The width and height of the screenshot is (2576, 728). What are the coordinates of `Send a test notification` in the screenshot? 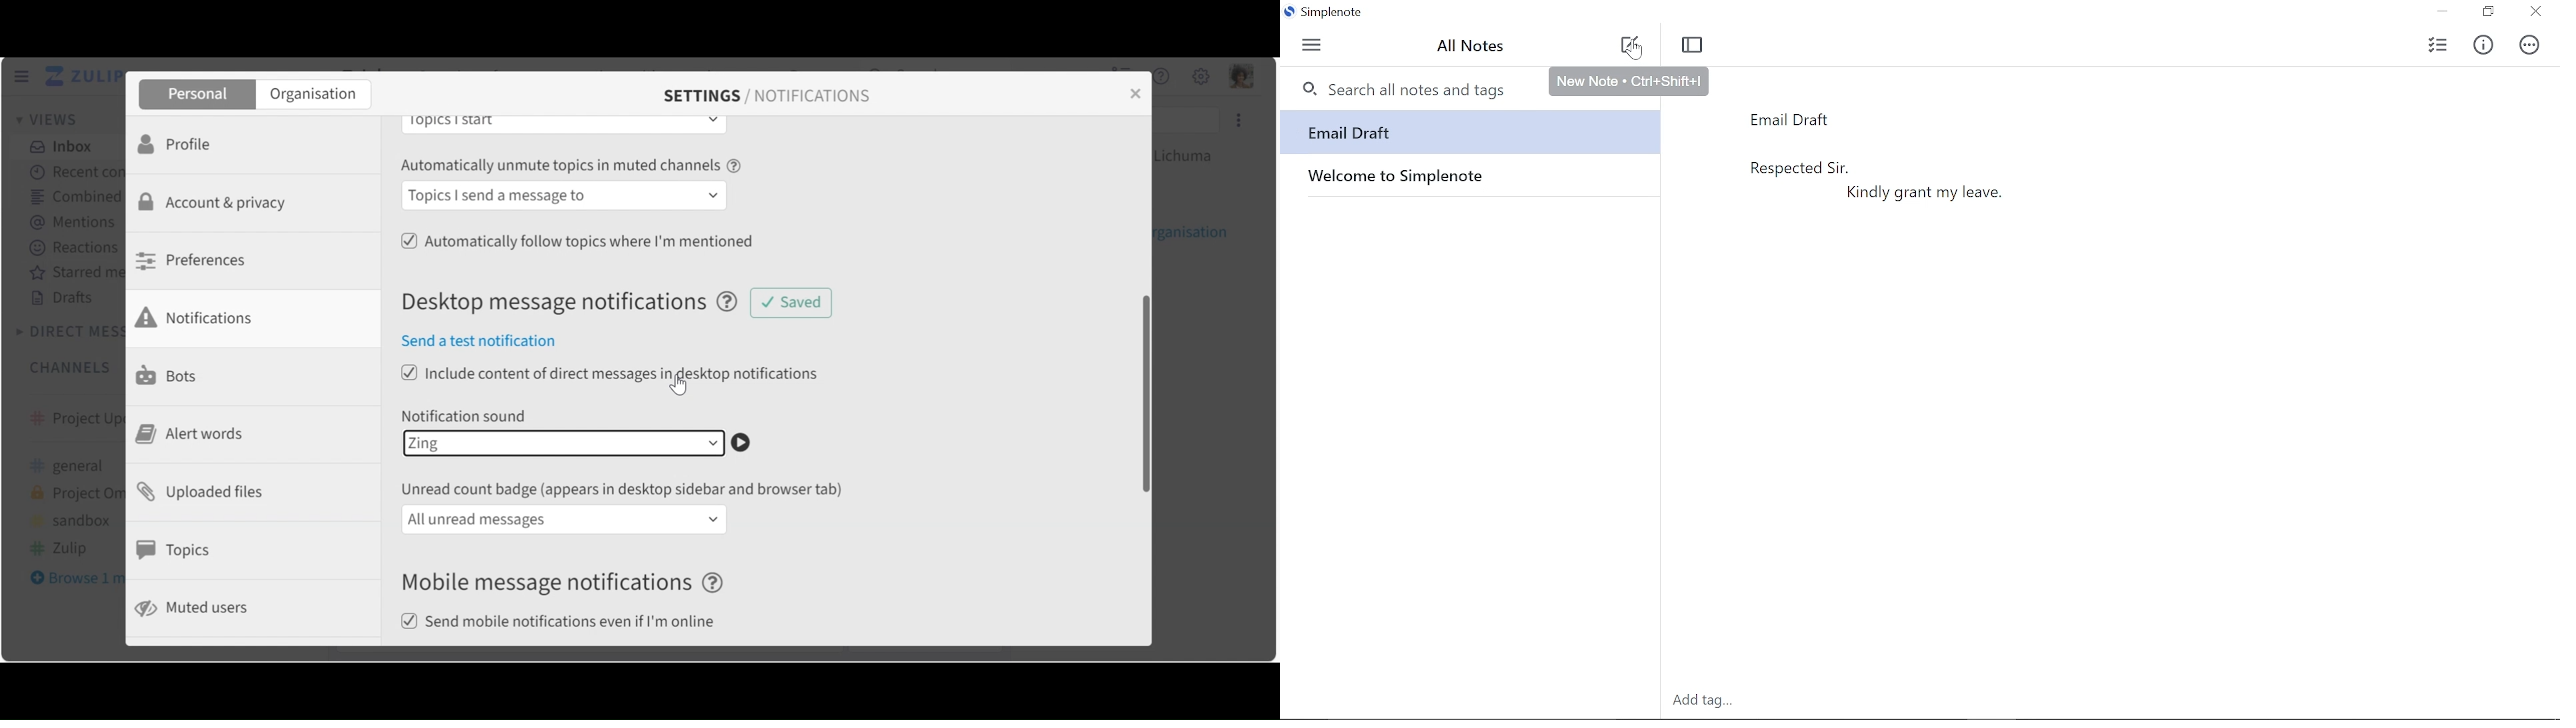 It's located at (487, 342).